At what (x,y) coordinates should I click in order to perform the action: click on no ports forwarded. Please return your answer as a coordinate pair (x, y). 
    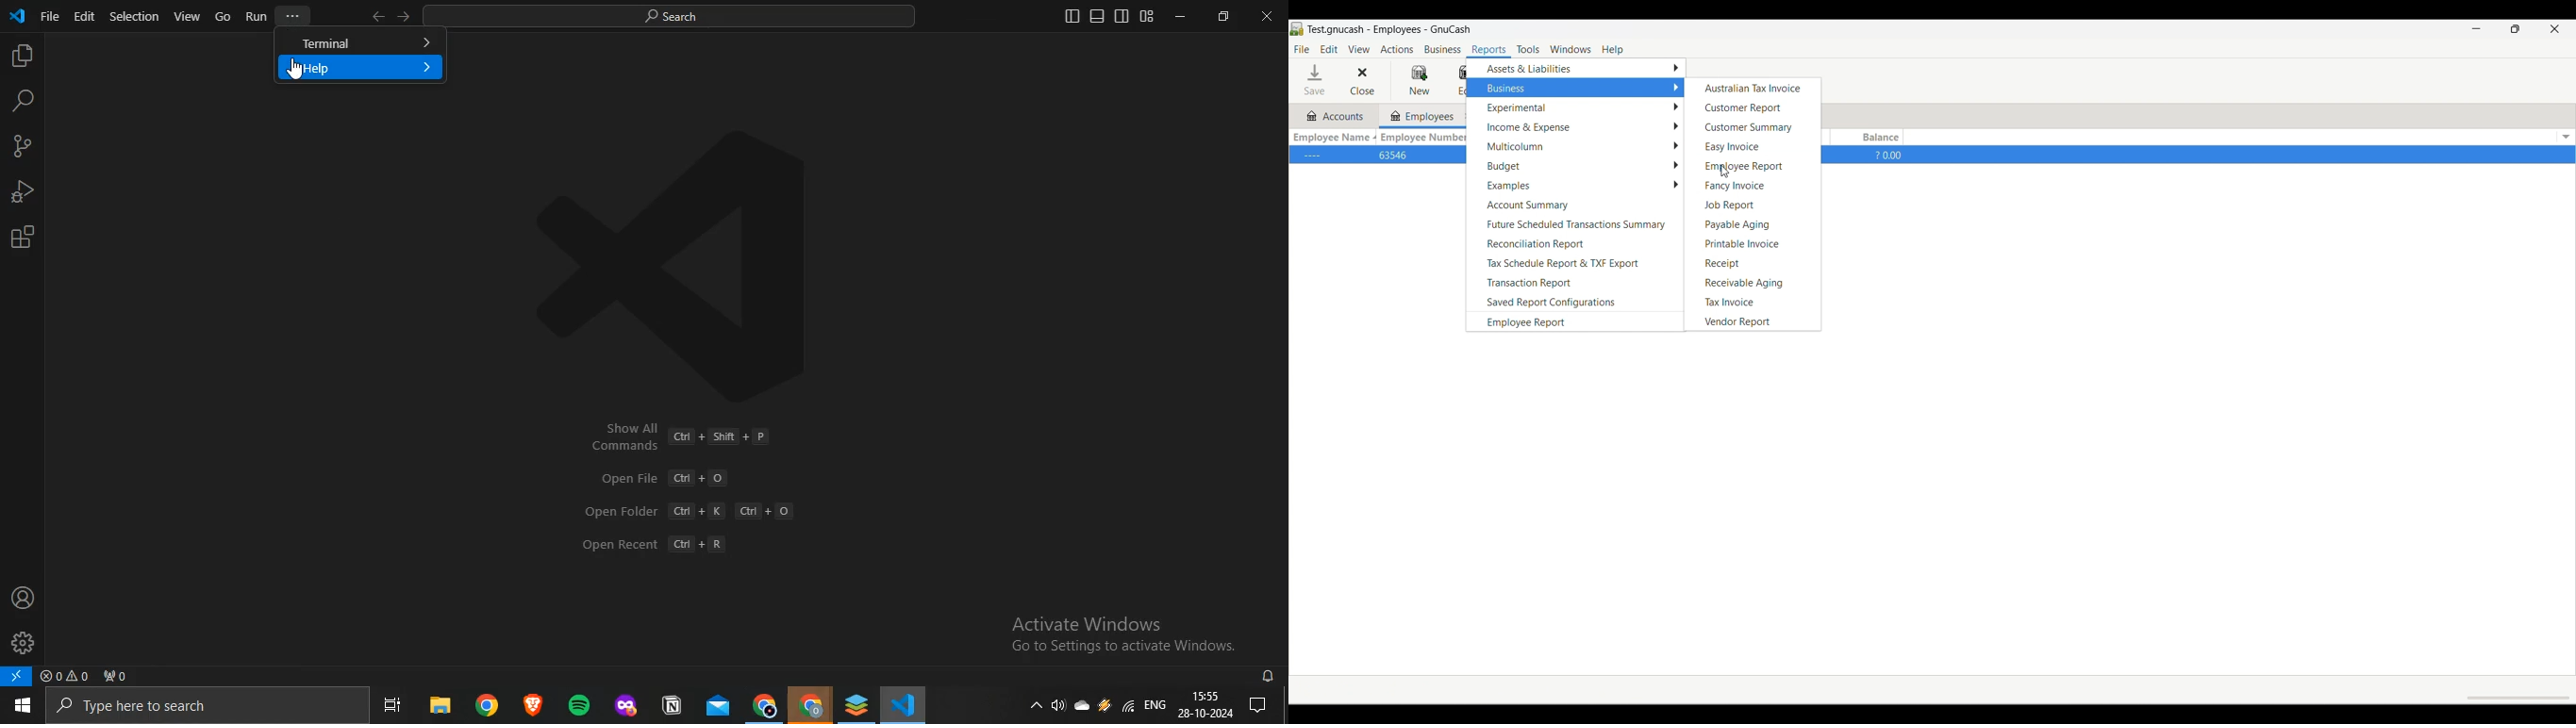
    Looking at the image, I should click on (115, 676).